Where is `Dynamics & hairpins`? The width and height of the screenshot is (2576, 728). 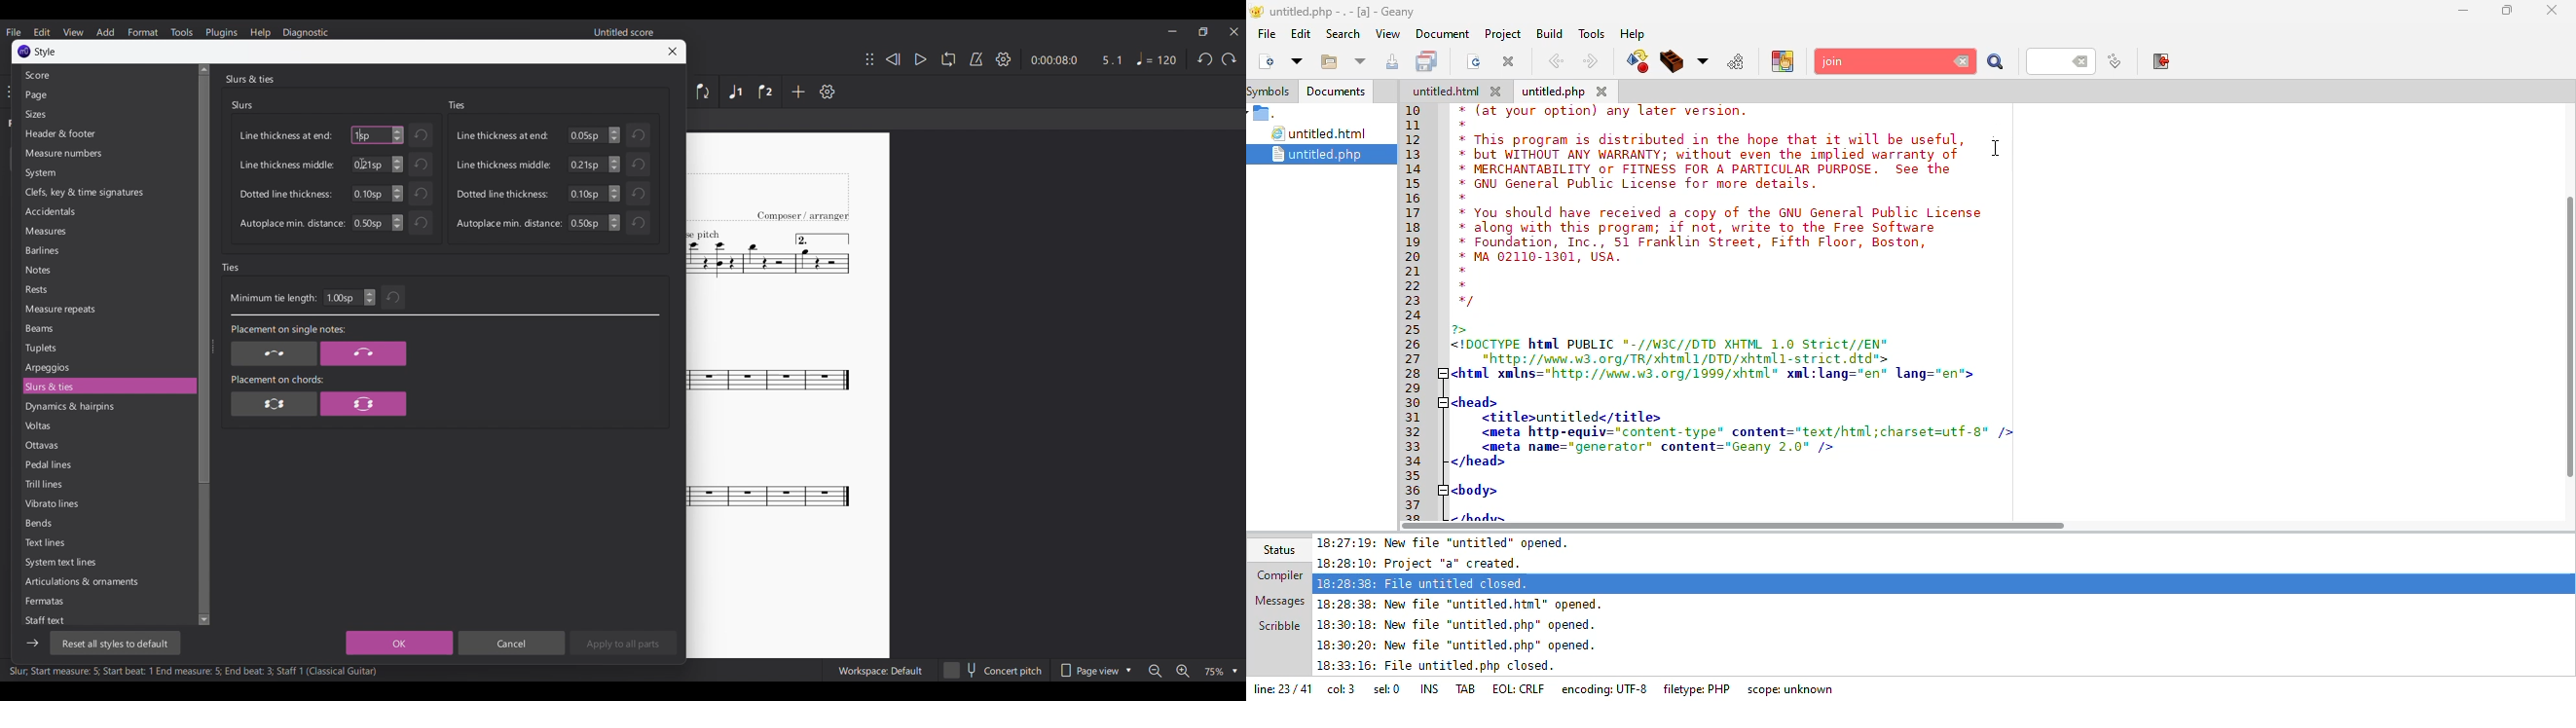 Dynamics & hairpins is located at coordinates (107, 407).